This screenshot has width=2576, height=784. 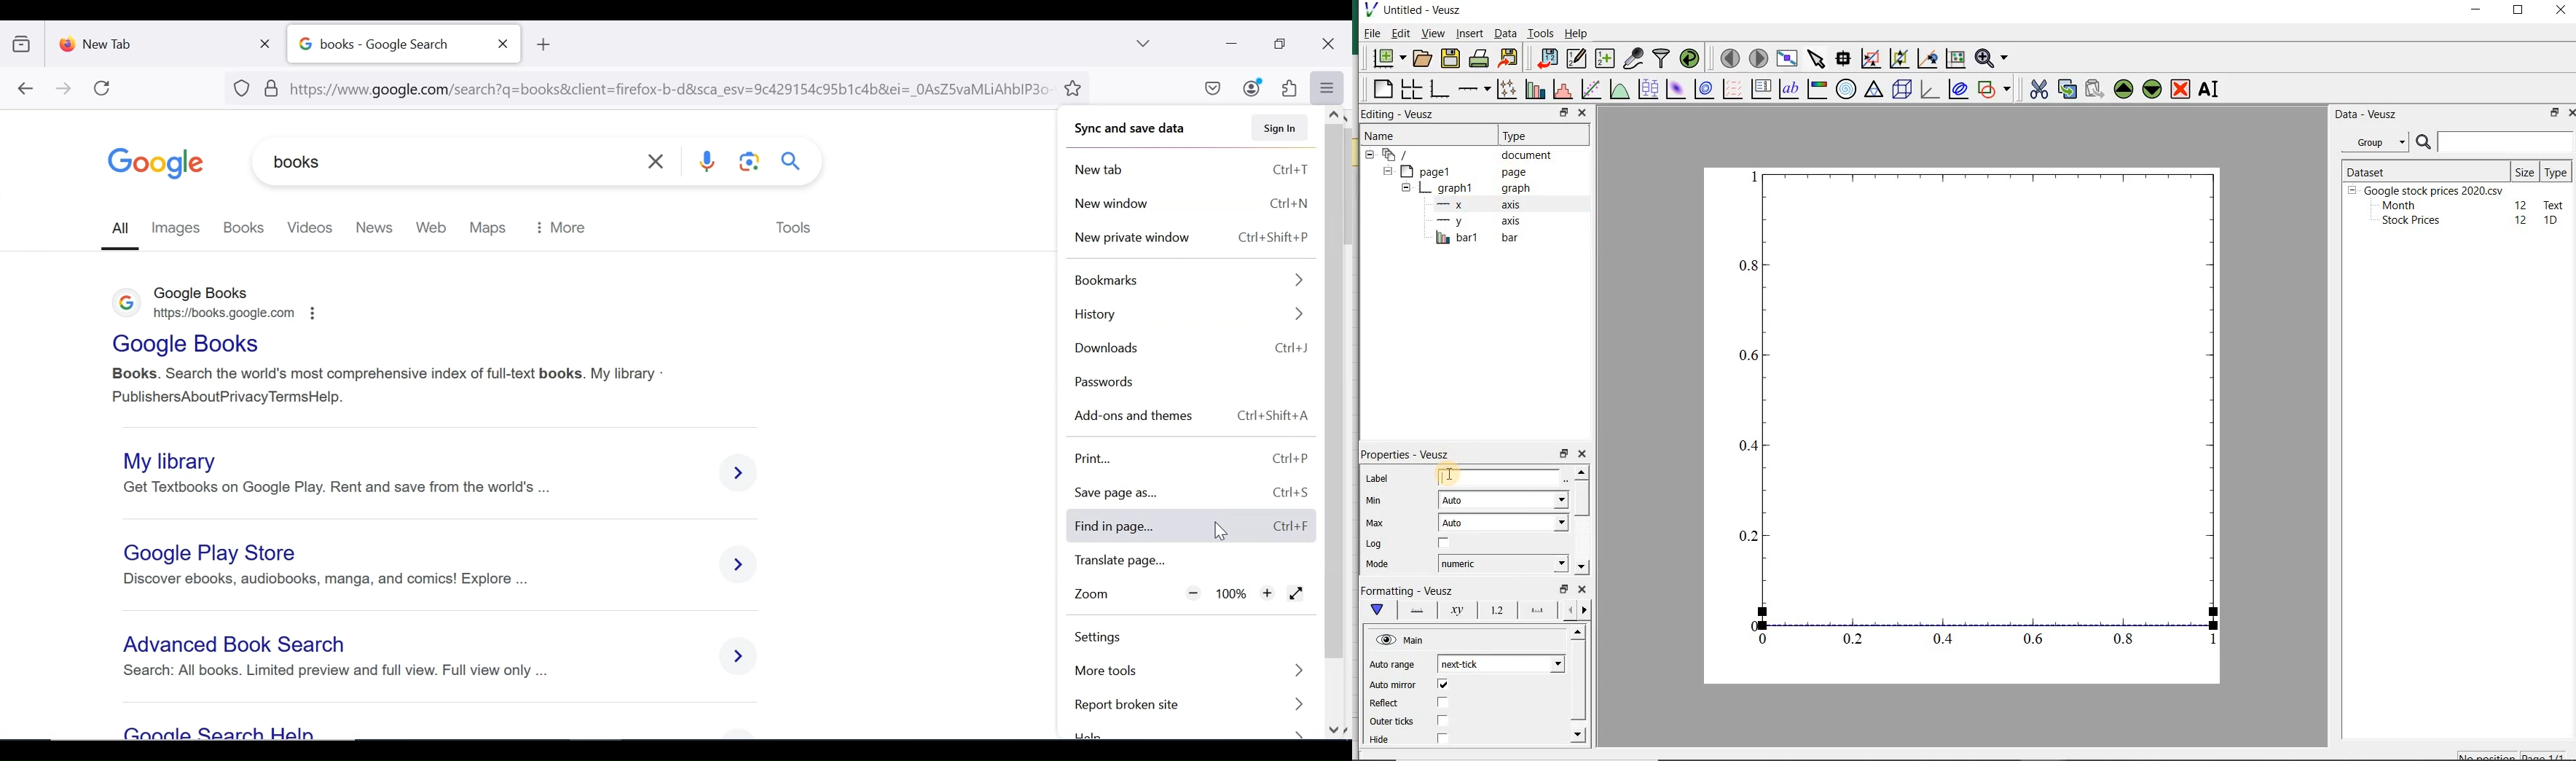 What do you see at coordinates (1125, 129) in the screenshot?
I see `synch and save data` at bounding box center [1125, 129].